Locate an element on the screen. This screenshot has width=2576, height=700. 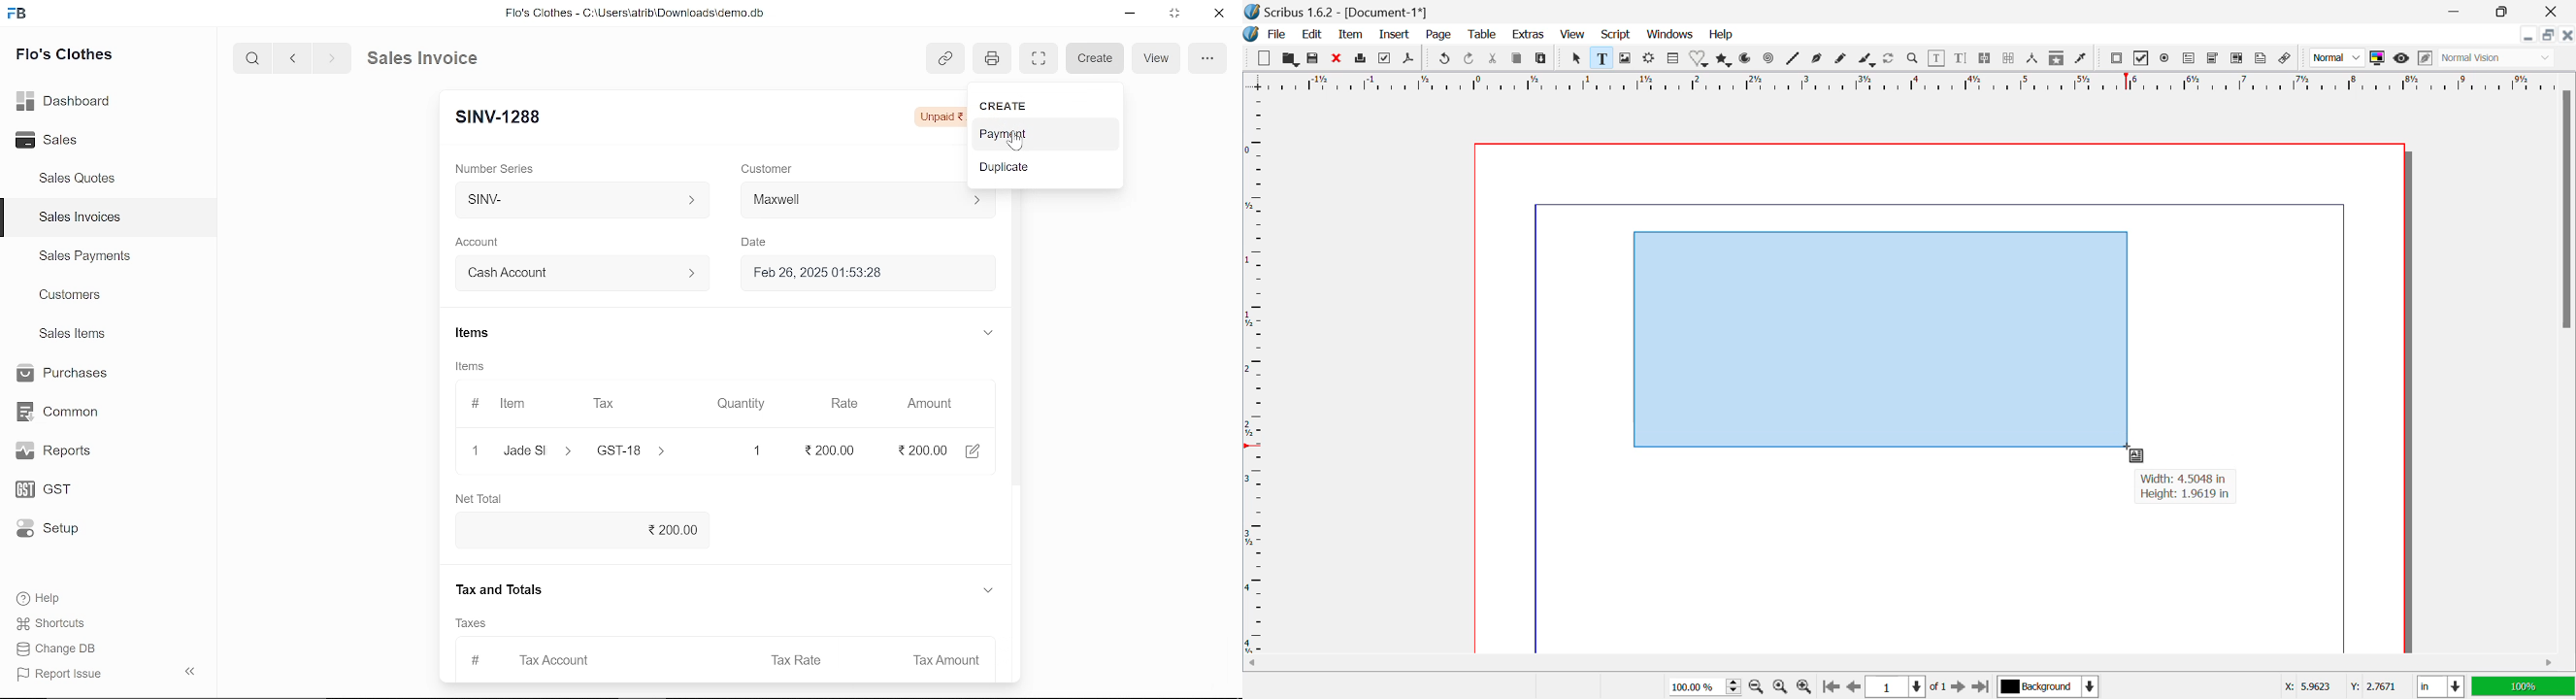
Freehand Line is located at coordinates (1841, 61).